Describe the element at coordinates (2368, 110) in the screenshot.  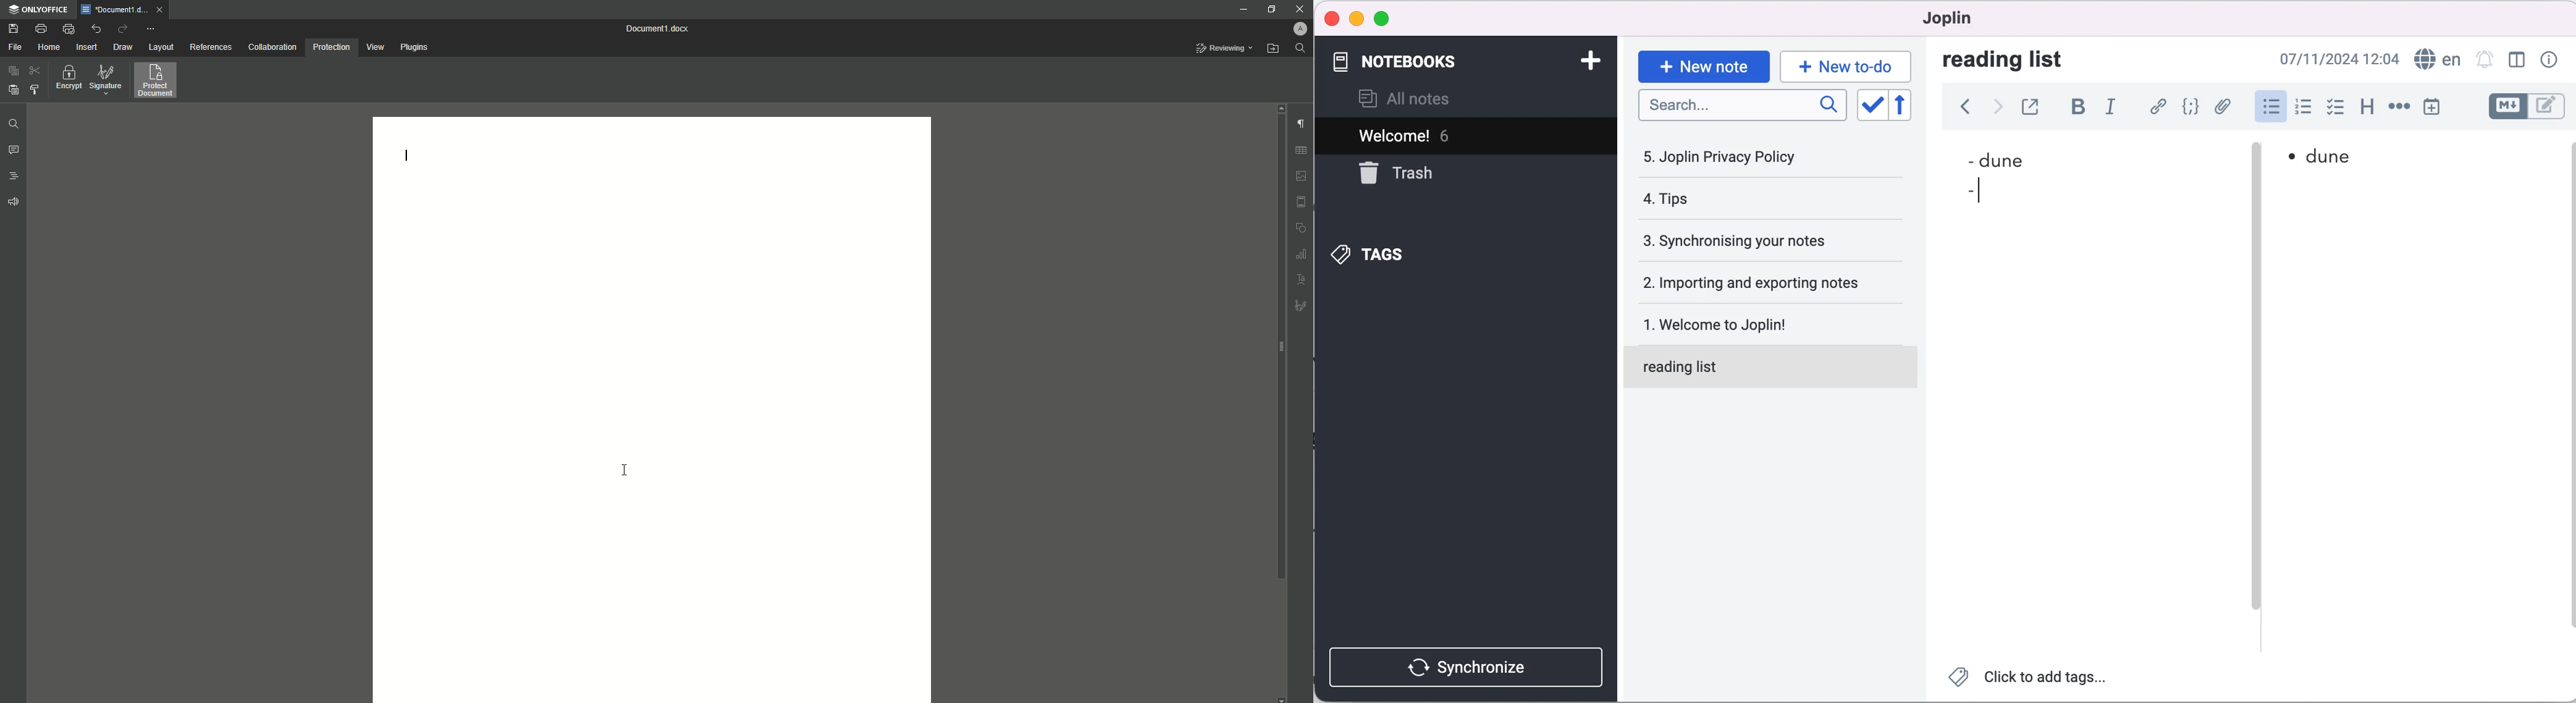
I see `heading` at that location.